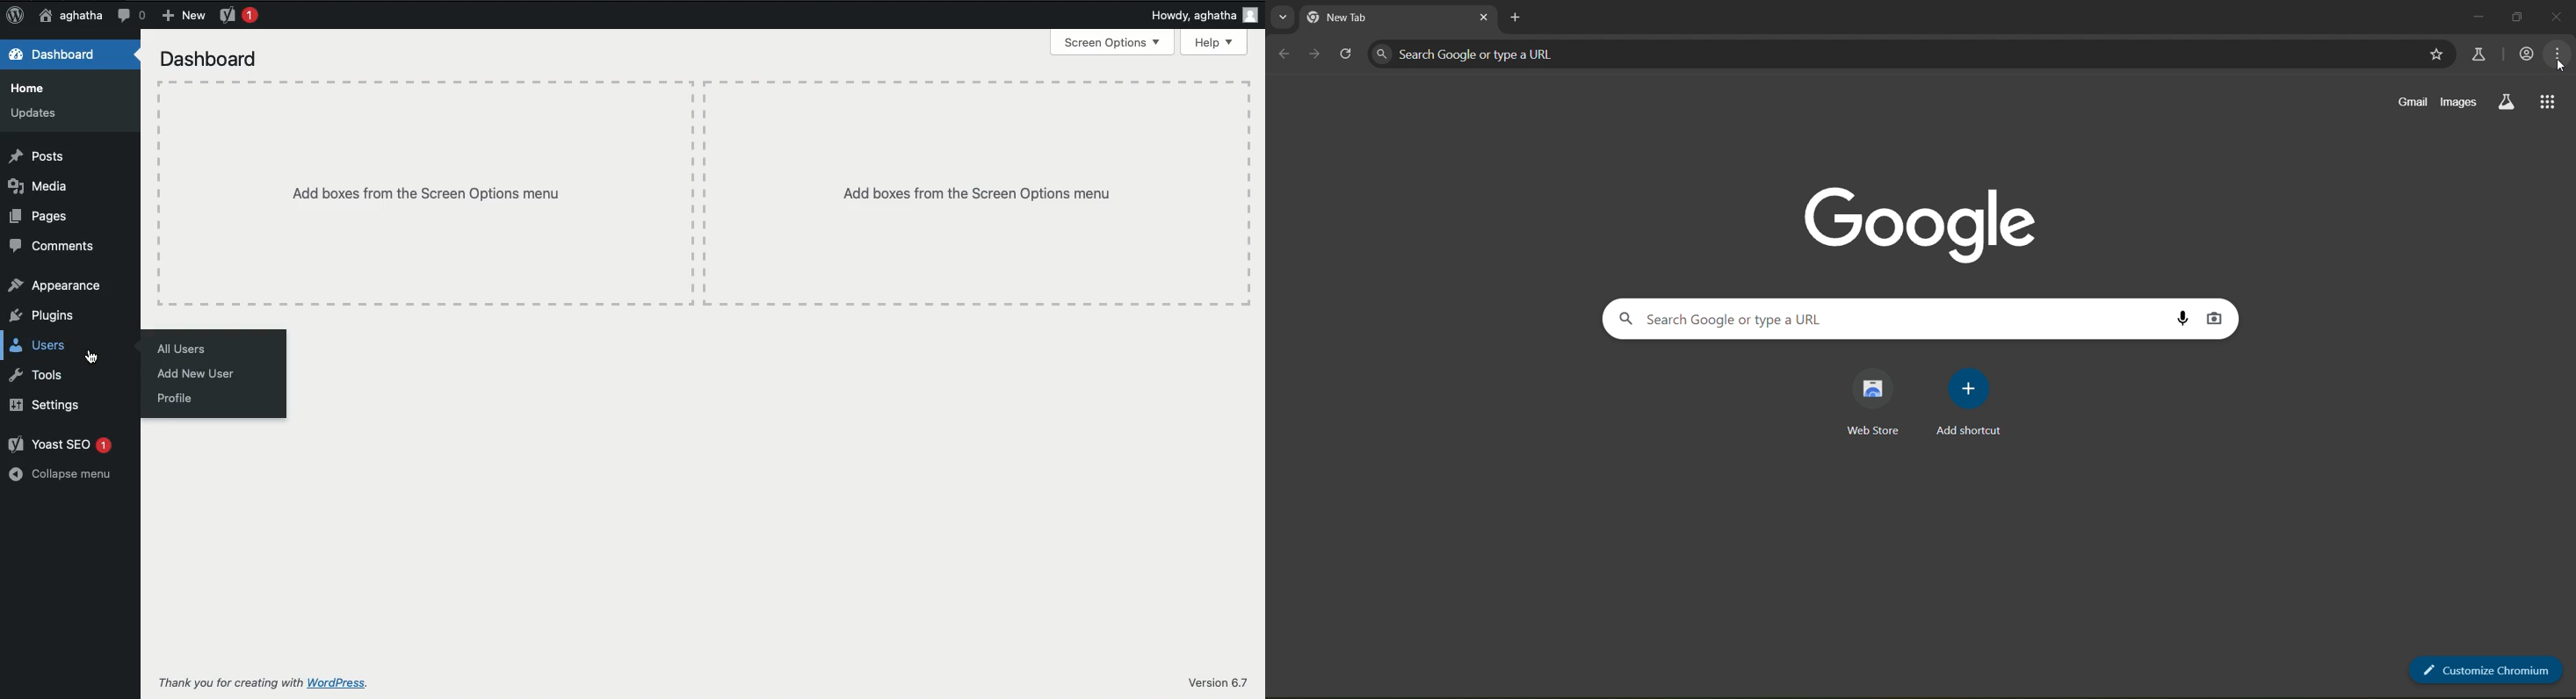 Image resolution: width=2576 pixels, height=700 pixels. What do you see at coordinates (1366, 18) in the screenshot?
I see `current tab` at bounding box center [1366, 18].